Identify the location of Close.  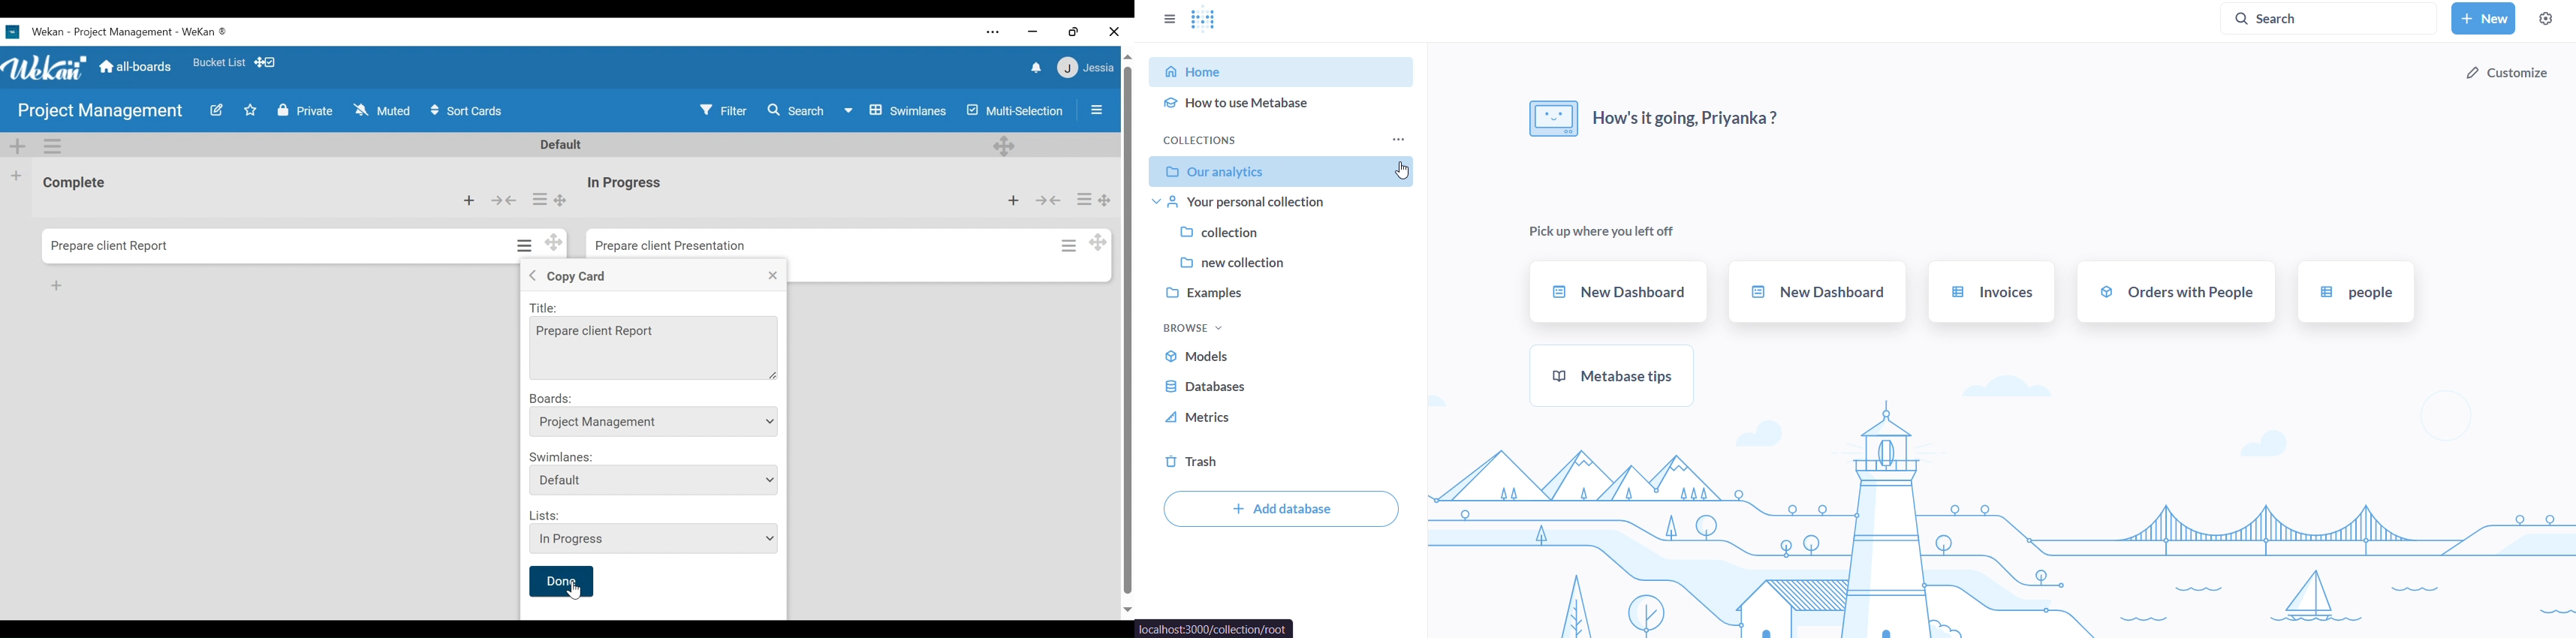
(1116, 31).